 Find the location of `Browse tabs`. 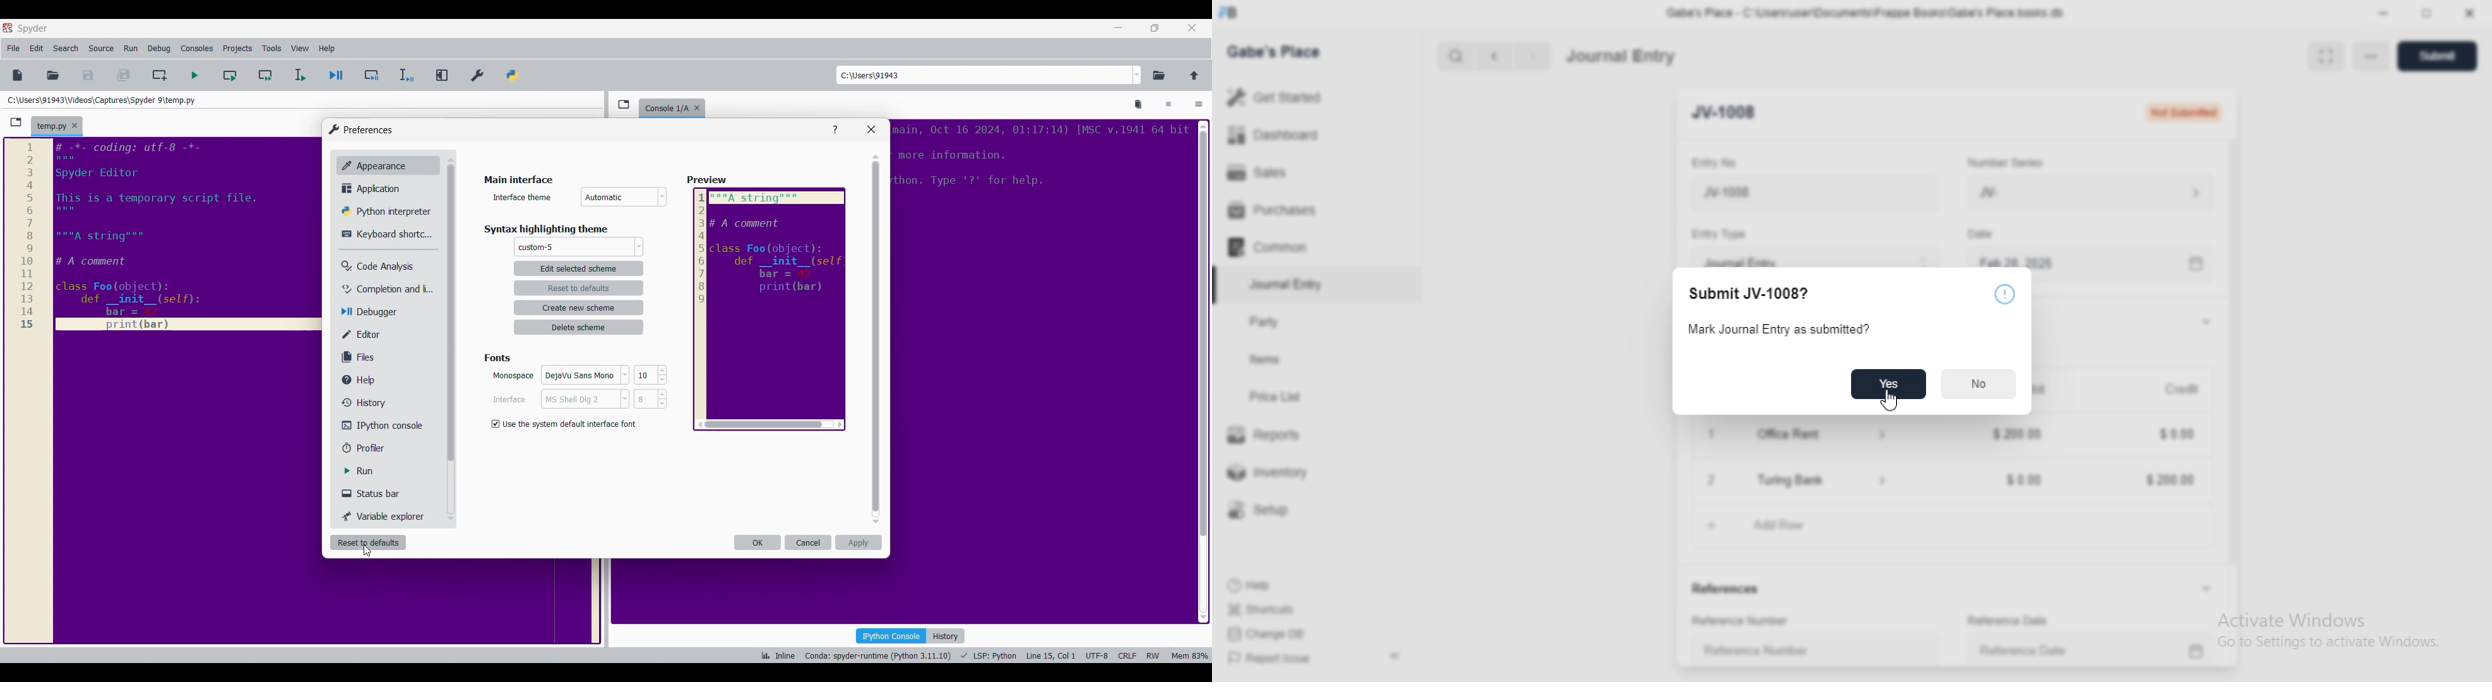

Browse tabs is located at coordinates (624, 104).